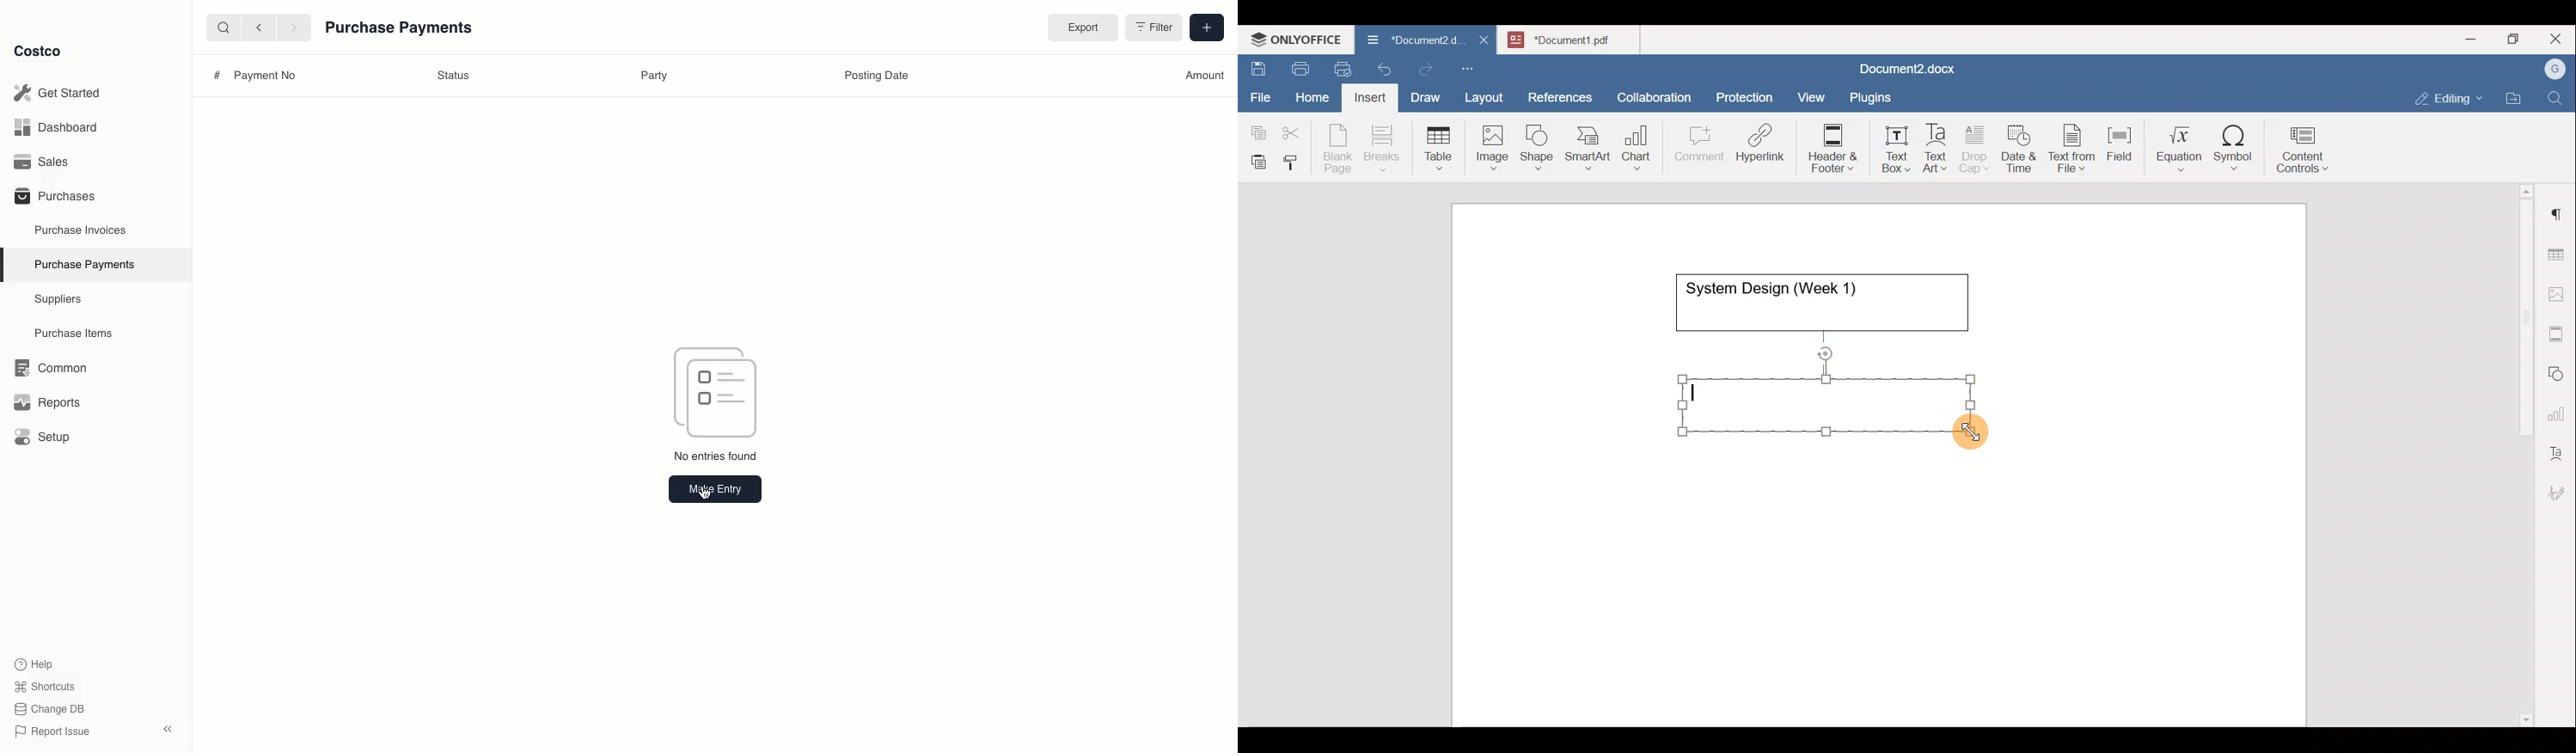 Image resolution: width=2576 pixels, height=756 pixels. Describe the element at coordinates (1936, 149) in the screenshot. I see `Text Art` at that location.